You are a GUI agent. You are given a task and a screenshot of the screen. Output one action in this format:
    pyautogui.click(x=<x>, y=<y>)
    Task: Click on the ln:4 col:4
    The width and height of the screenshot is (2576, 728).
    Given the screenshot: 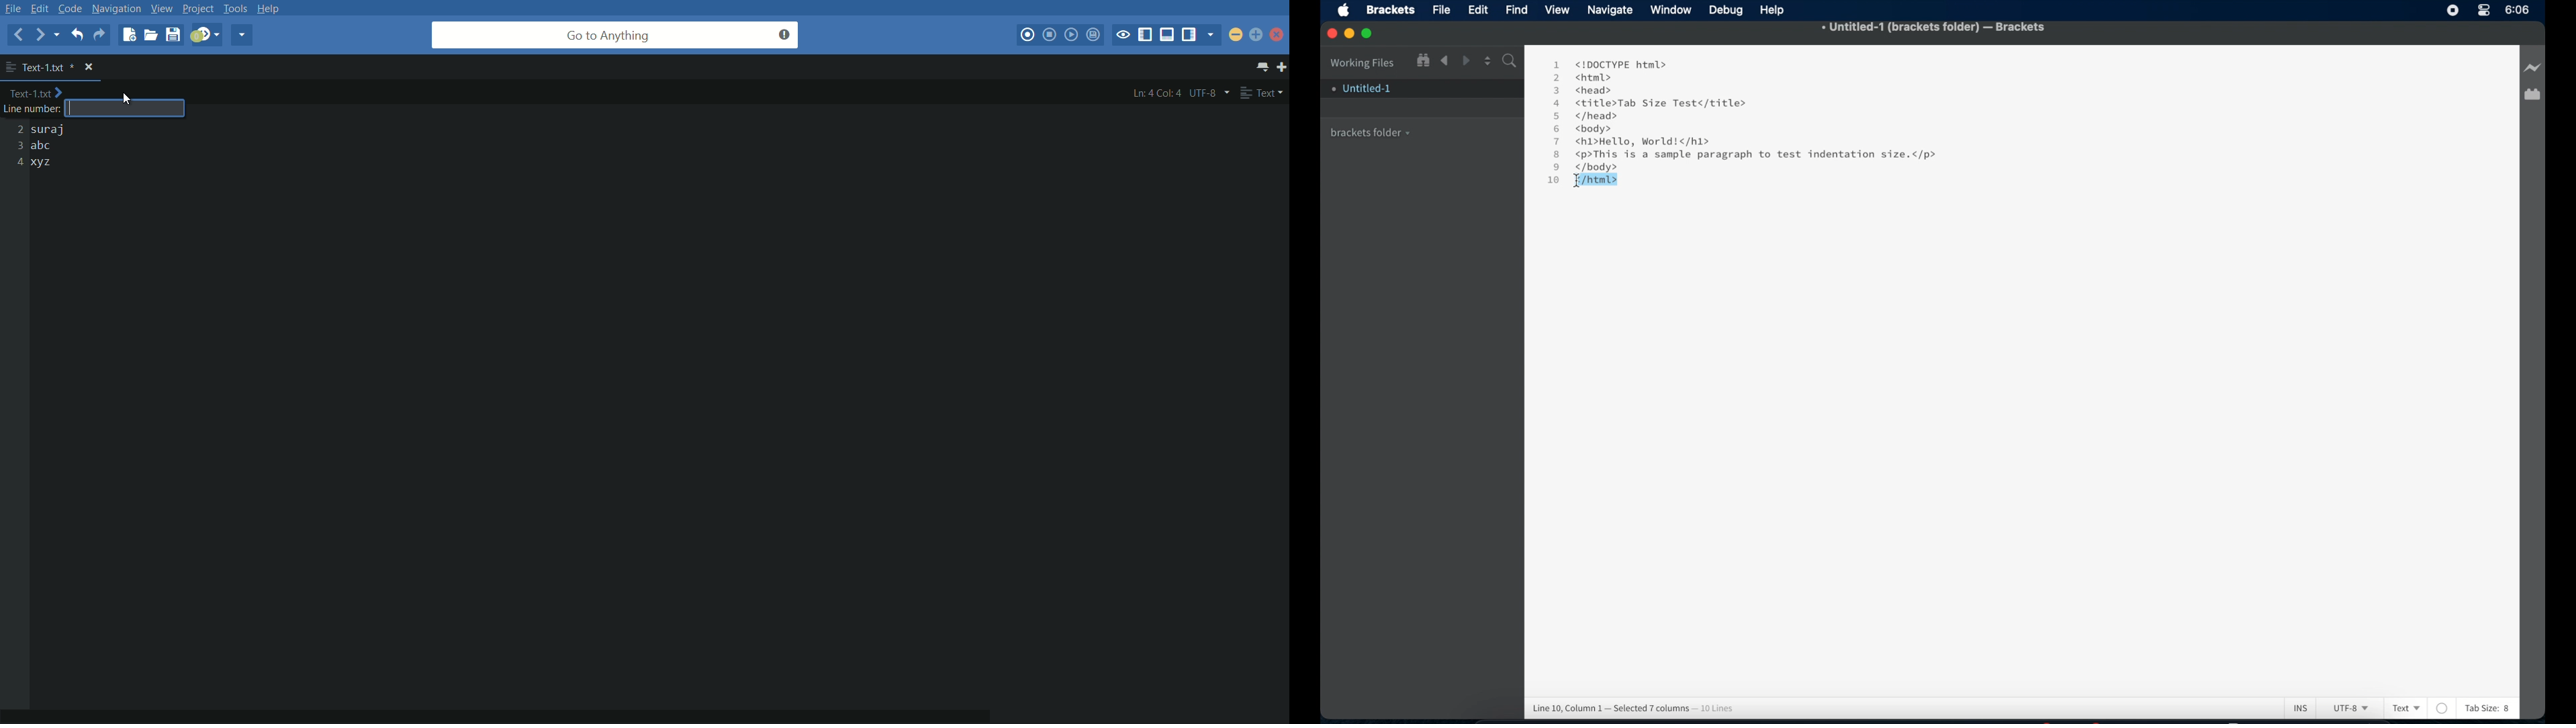 What is the action you would take?
    pyautogui.click(x=1156, y=93)
    